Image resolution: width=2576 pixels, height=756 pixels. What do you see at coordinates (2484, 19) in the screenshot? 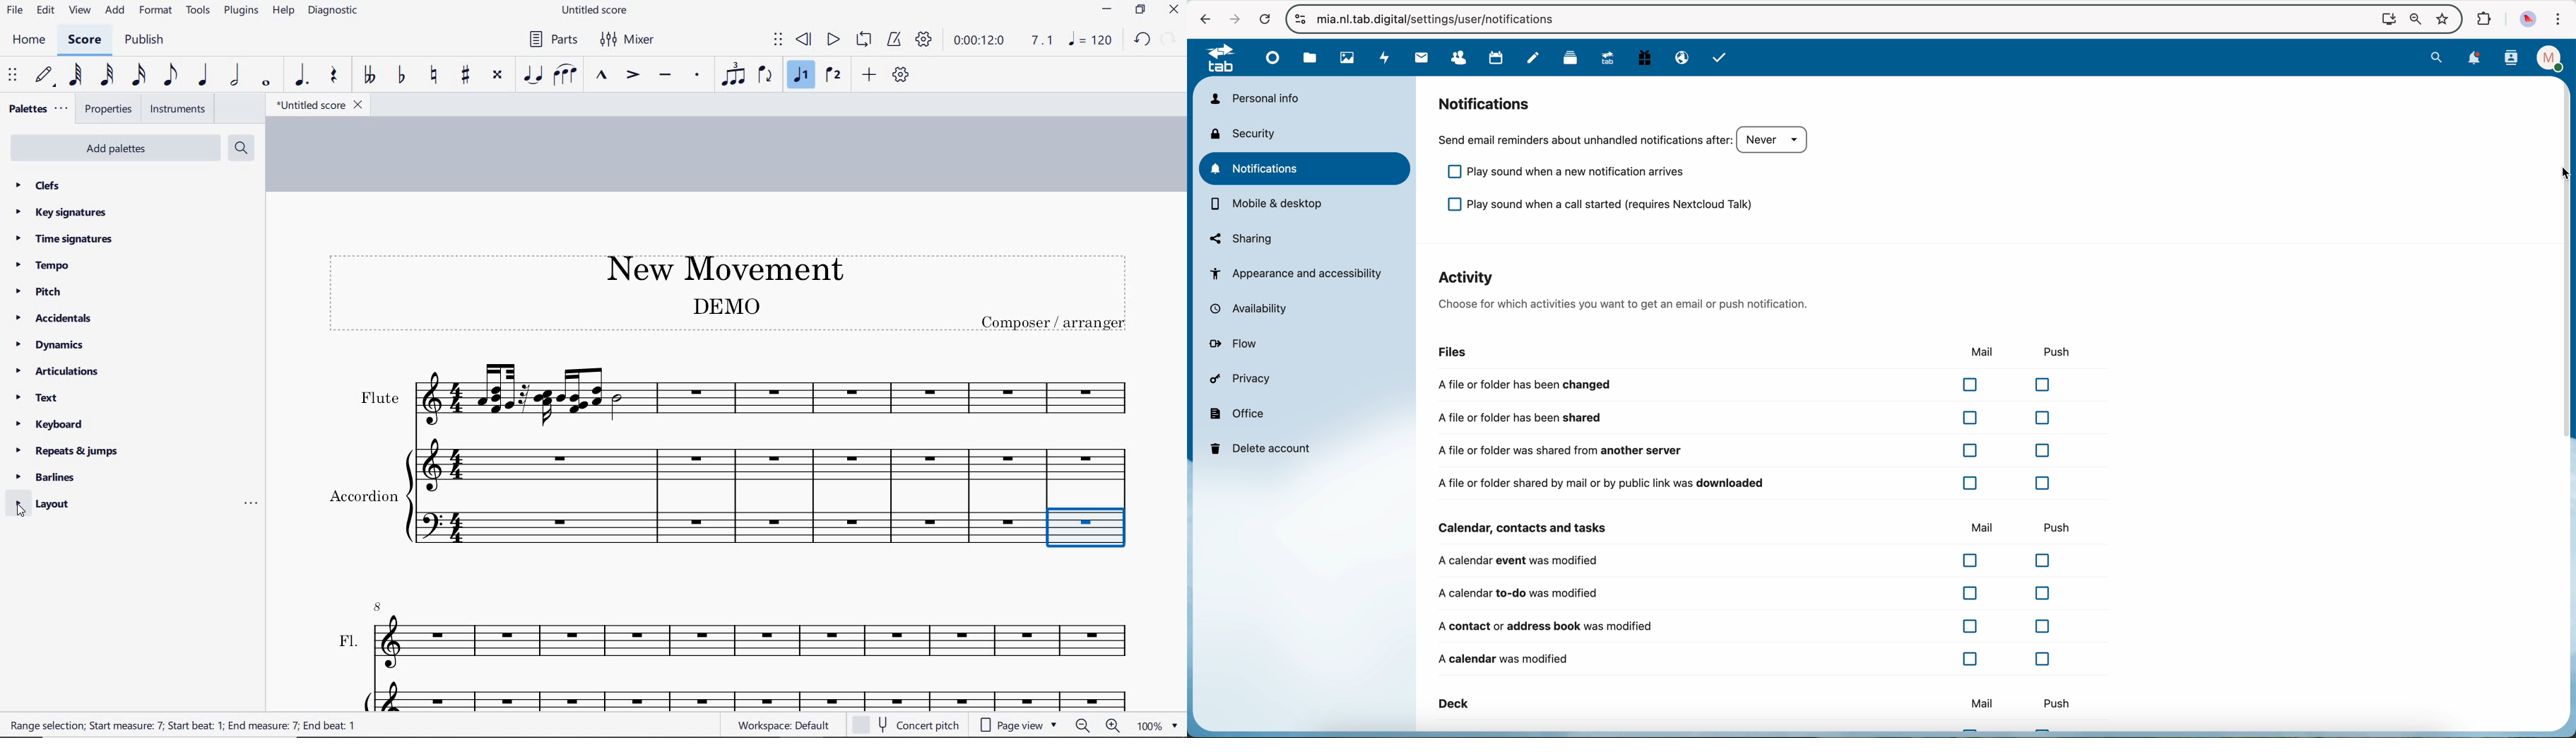
I see `extensions` at bounding box center [2484, 19].